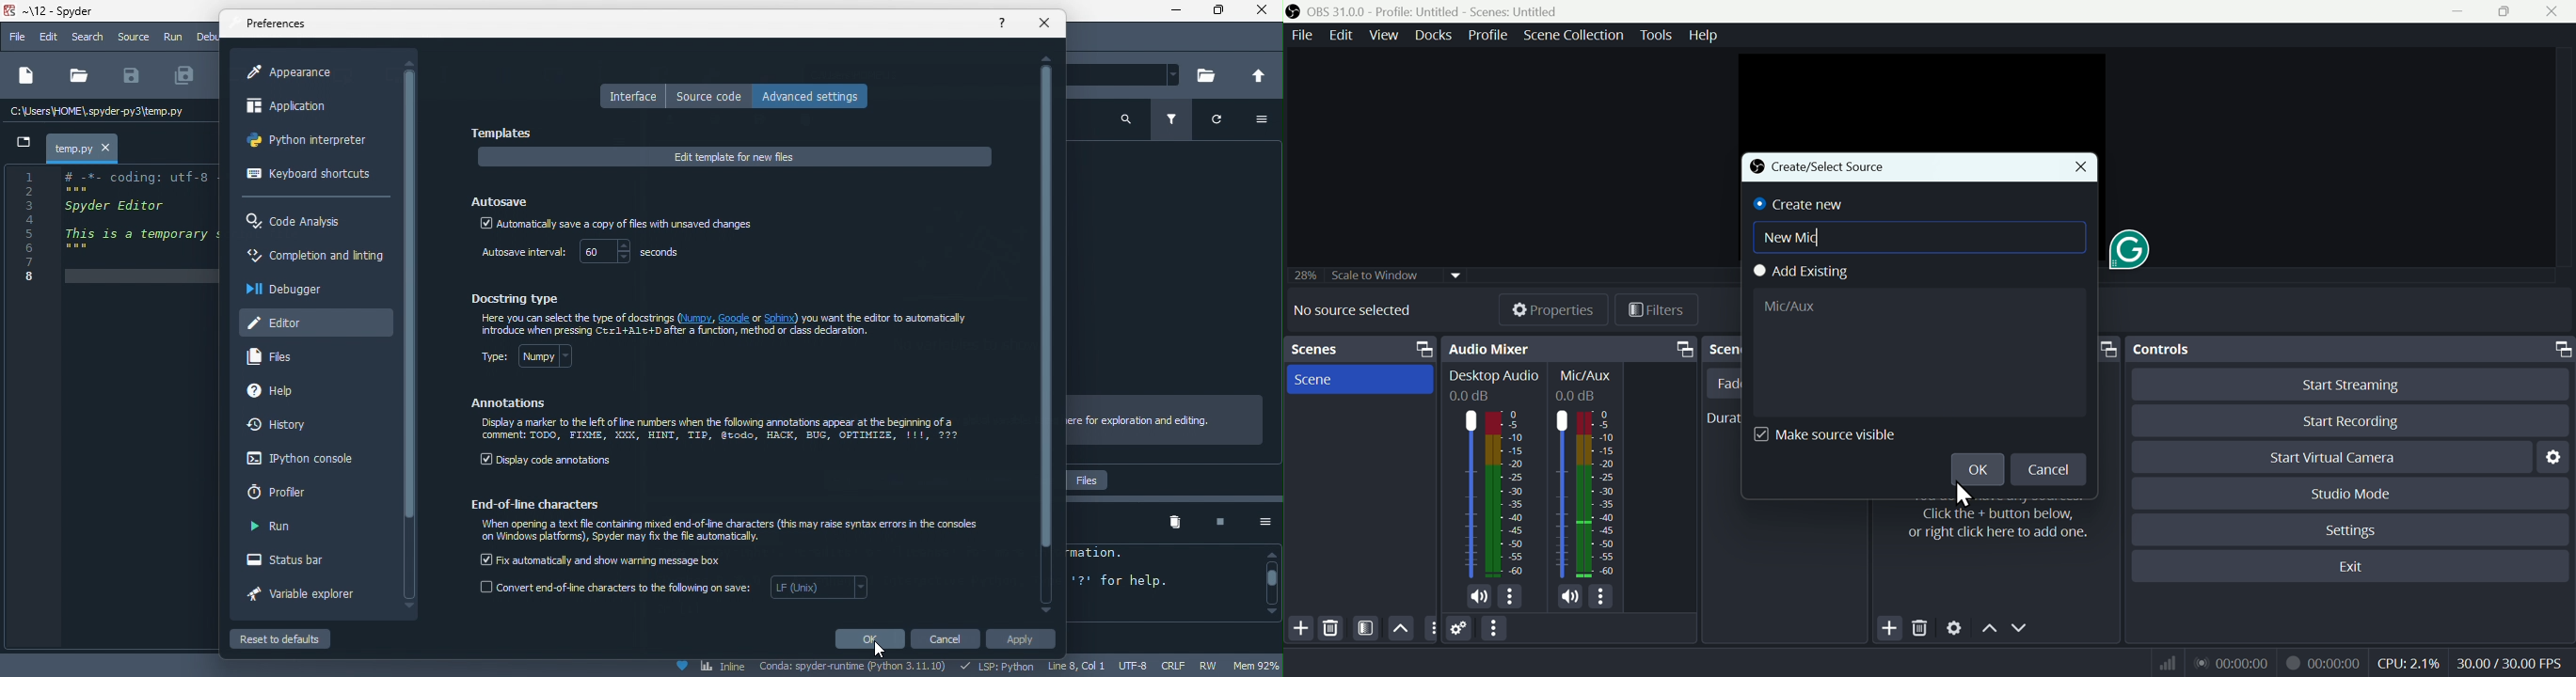 The image size is (2576, 700). Describe the element at coordinates (1596, 494) in the screenshot. I see `Mic/Aux` at that location.